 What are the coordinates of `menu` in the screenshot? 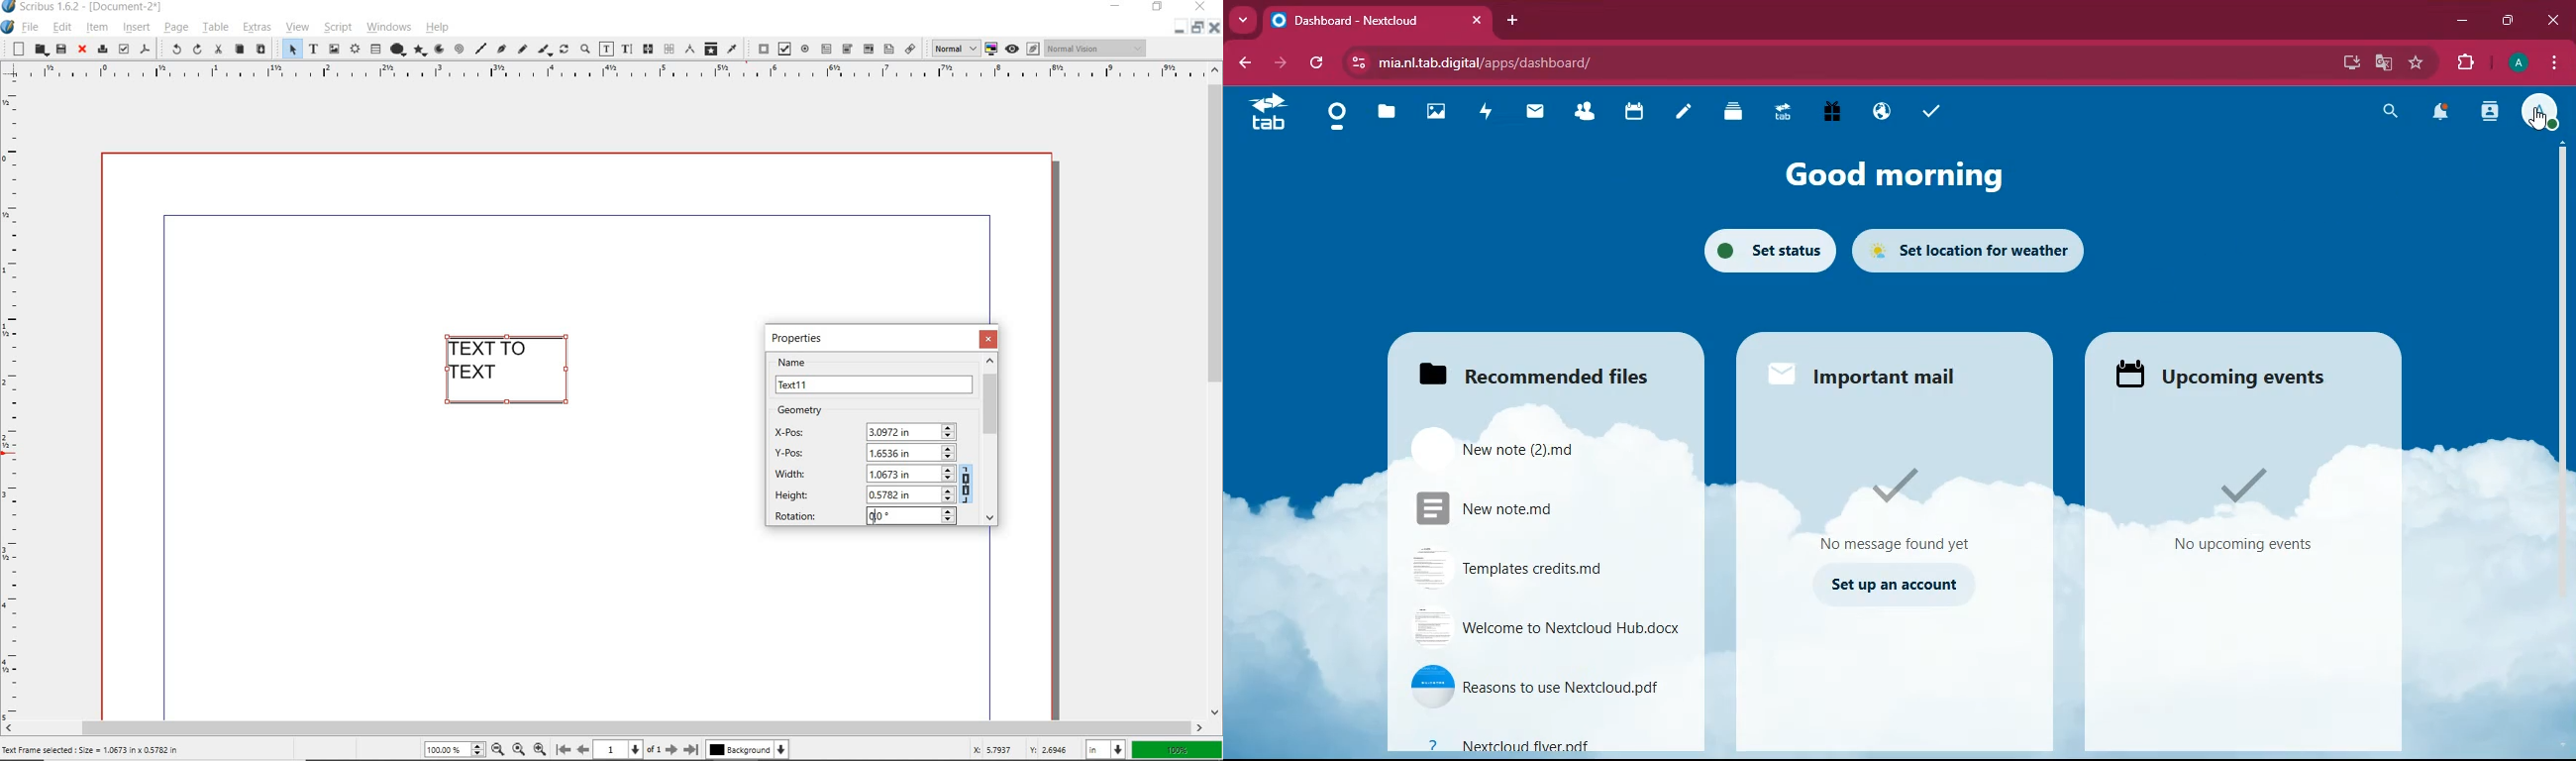 It's located at (2557, 62).